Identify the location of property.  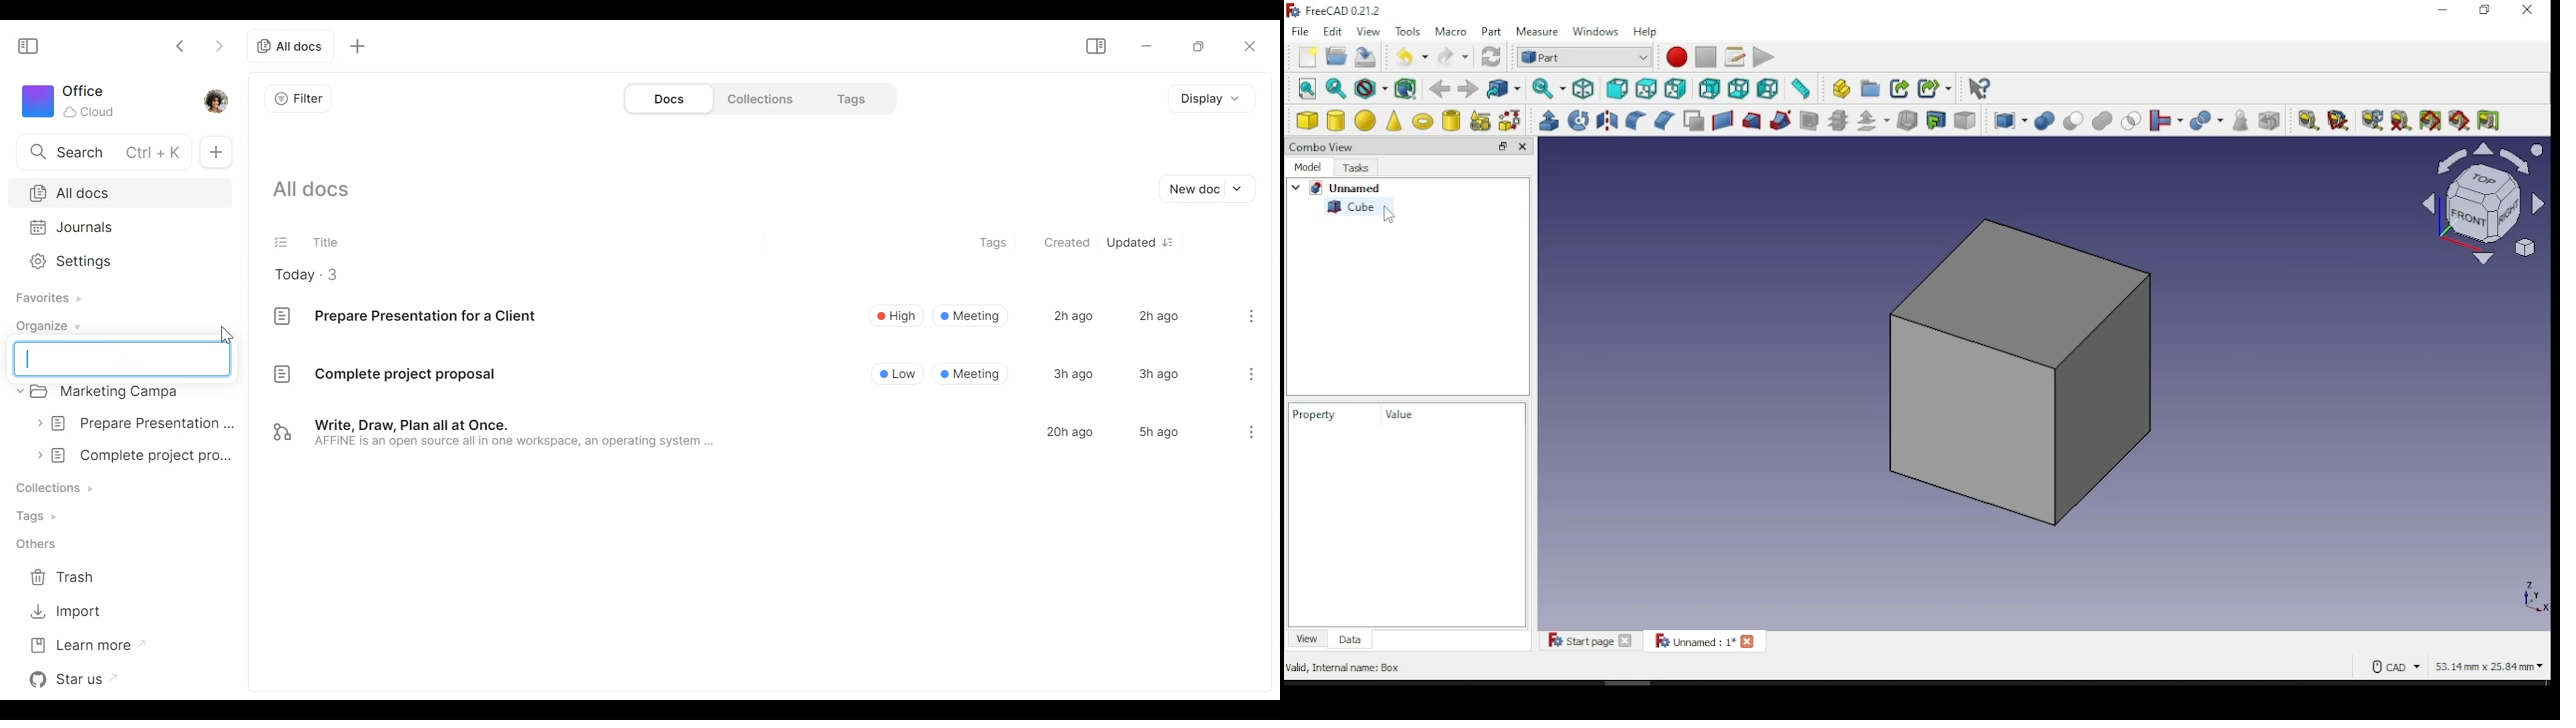
(1315, 413).